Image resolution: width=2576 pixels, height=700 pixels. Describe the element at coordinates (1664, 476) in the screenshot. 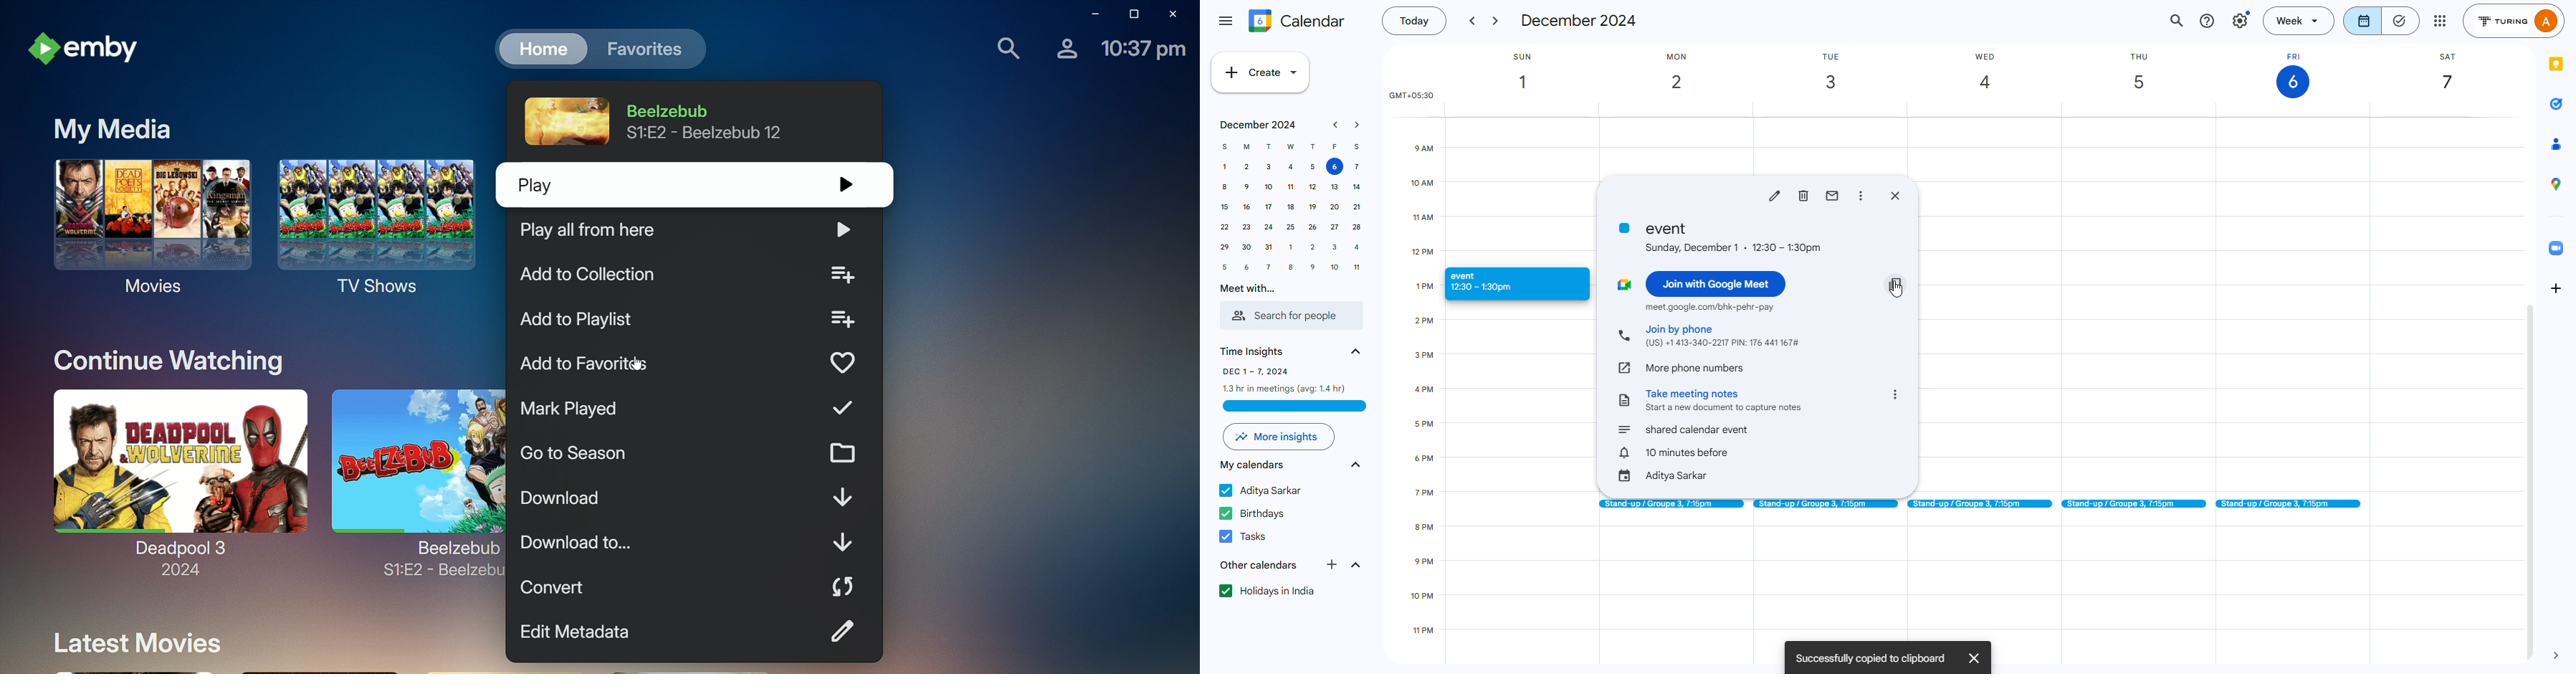

I see `id` at that location.